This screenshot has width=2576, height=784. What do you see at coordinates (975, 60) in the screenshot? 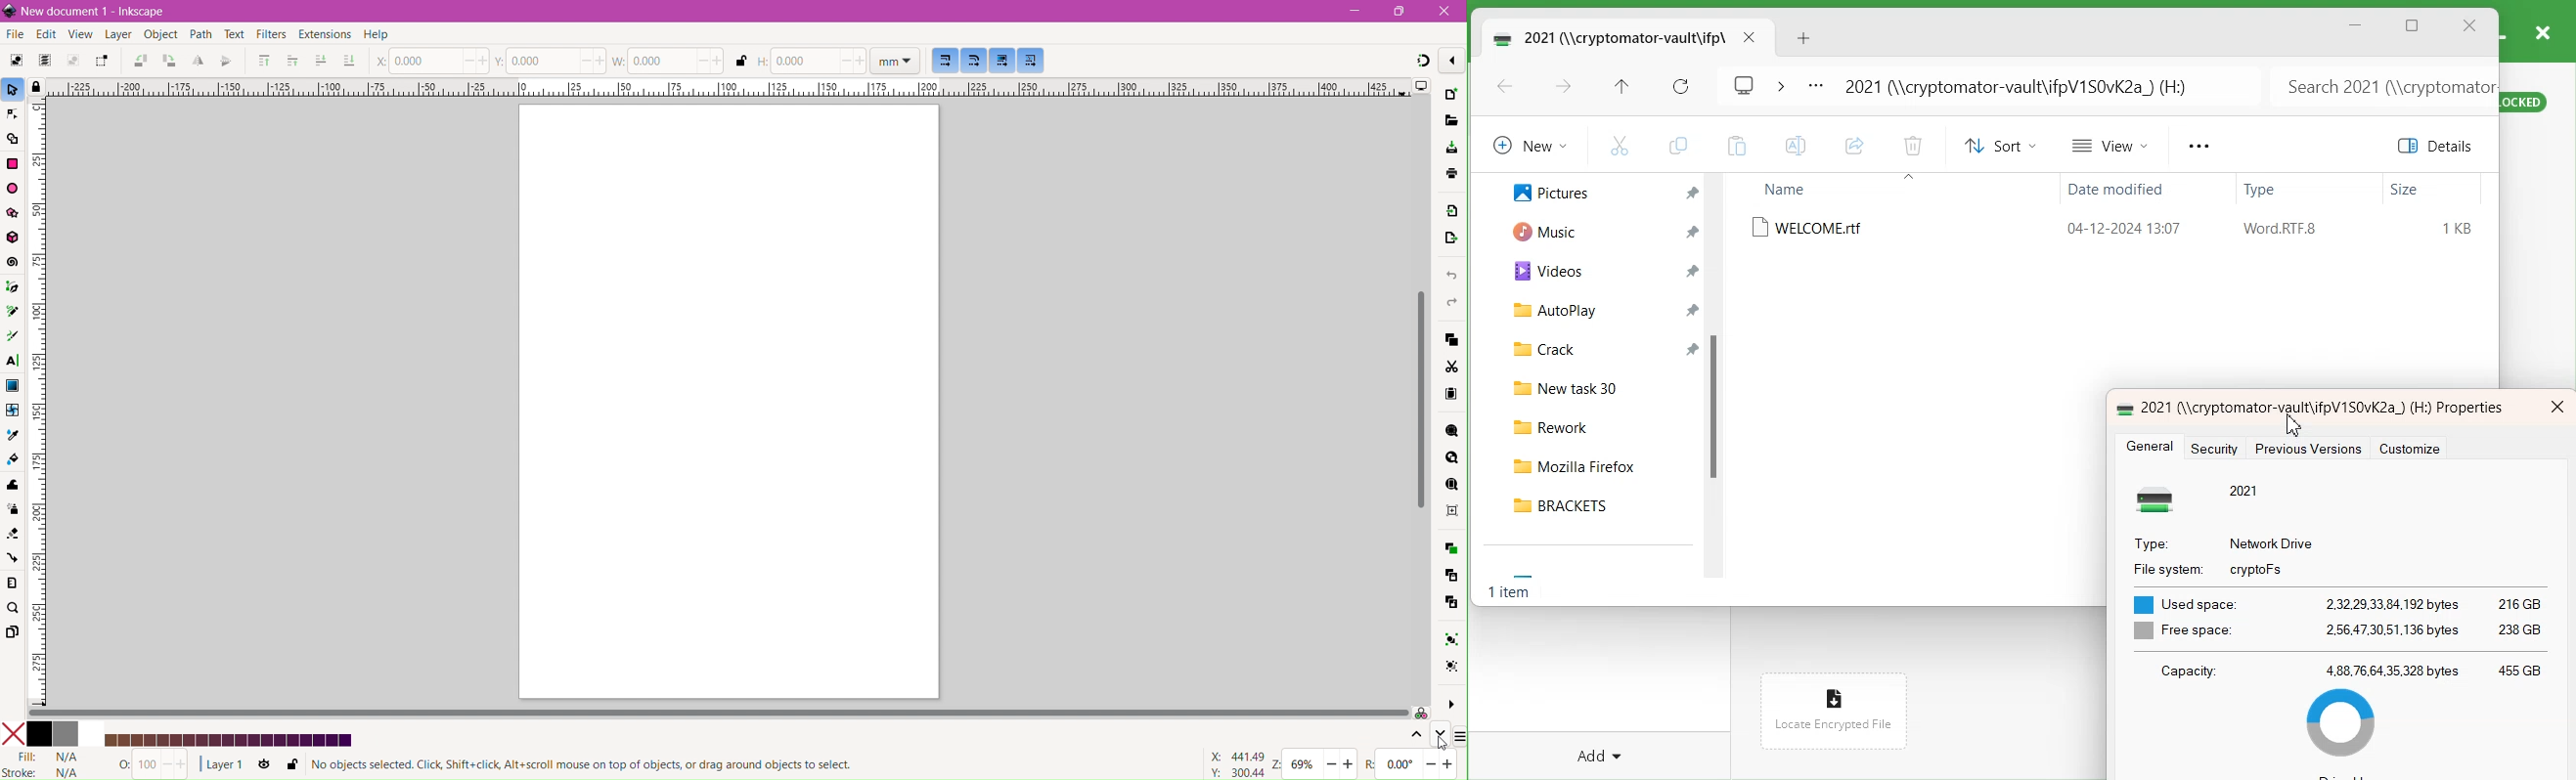
I see `When scaling rectangles, scale the radii of rounded corners` at bounding box center [975, 60].